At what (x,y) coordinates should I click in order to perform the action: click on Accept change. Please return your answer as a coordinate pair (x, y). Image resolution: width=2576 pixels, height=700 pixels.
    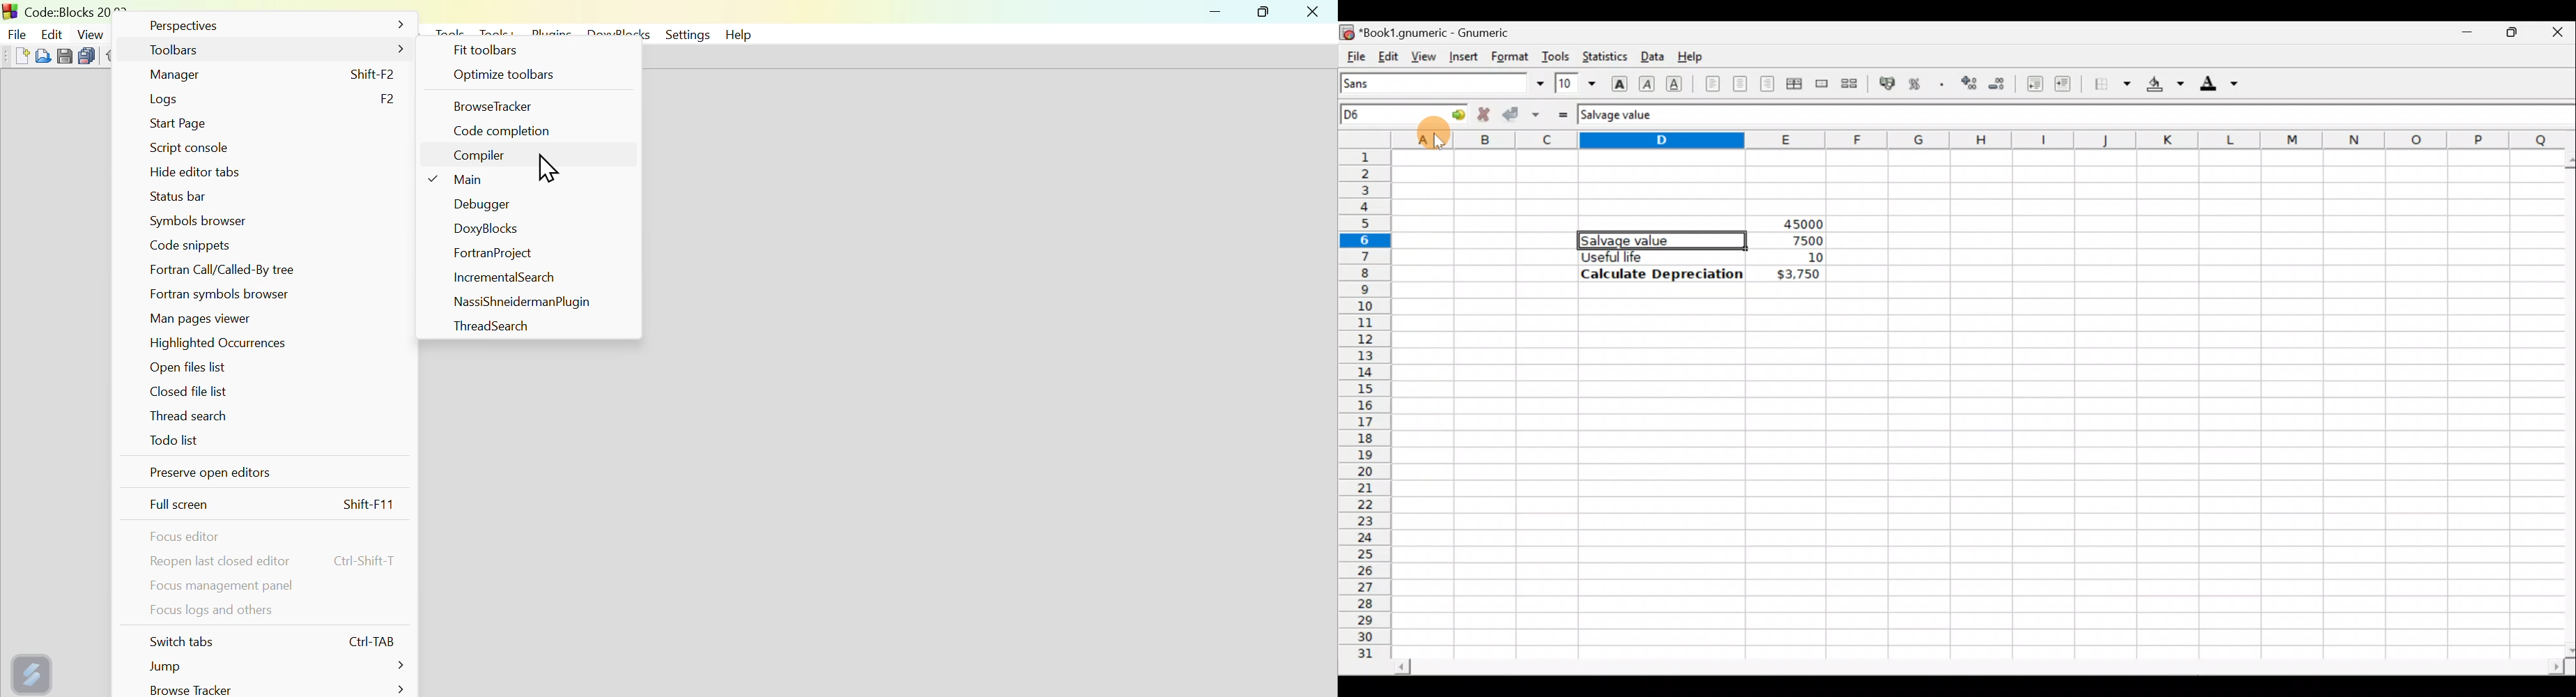
    Looking at the image, I should click on (1520, 115).